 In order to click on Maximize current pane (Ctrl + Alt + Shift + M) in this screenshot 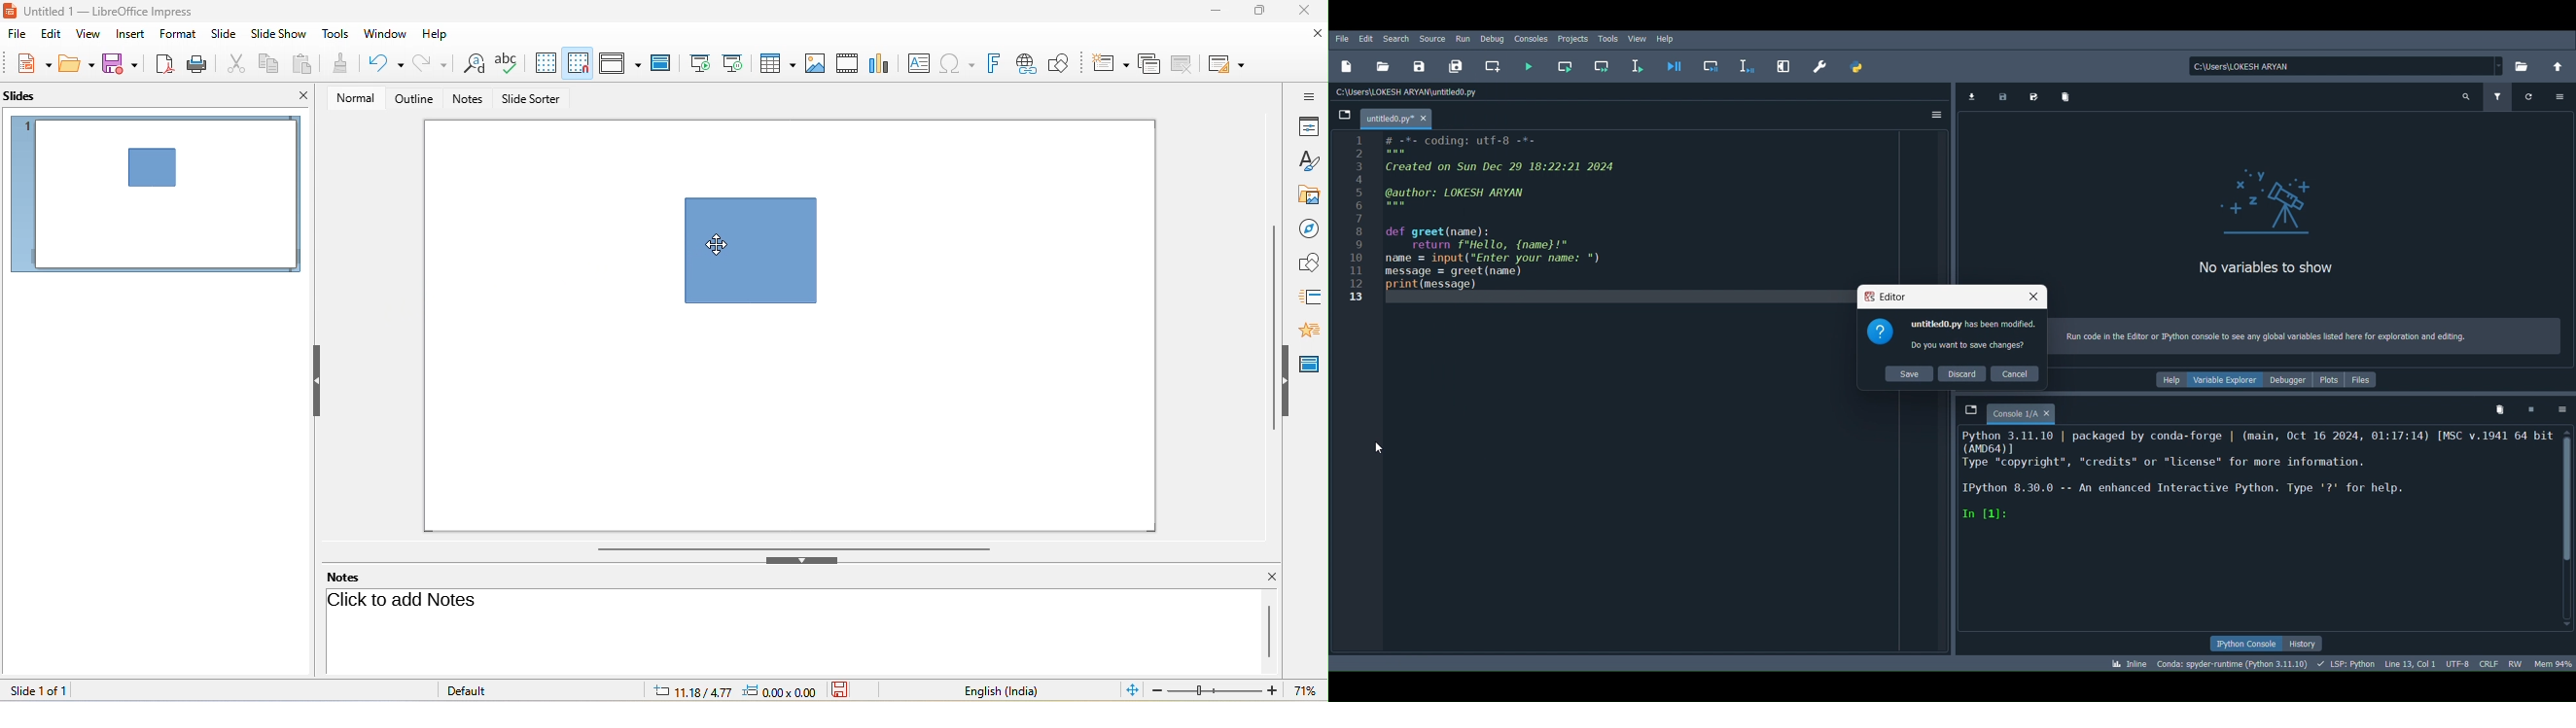, I will do `click(1781, 64)`.